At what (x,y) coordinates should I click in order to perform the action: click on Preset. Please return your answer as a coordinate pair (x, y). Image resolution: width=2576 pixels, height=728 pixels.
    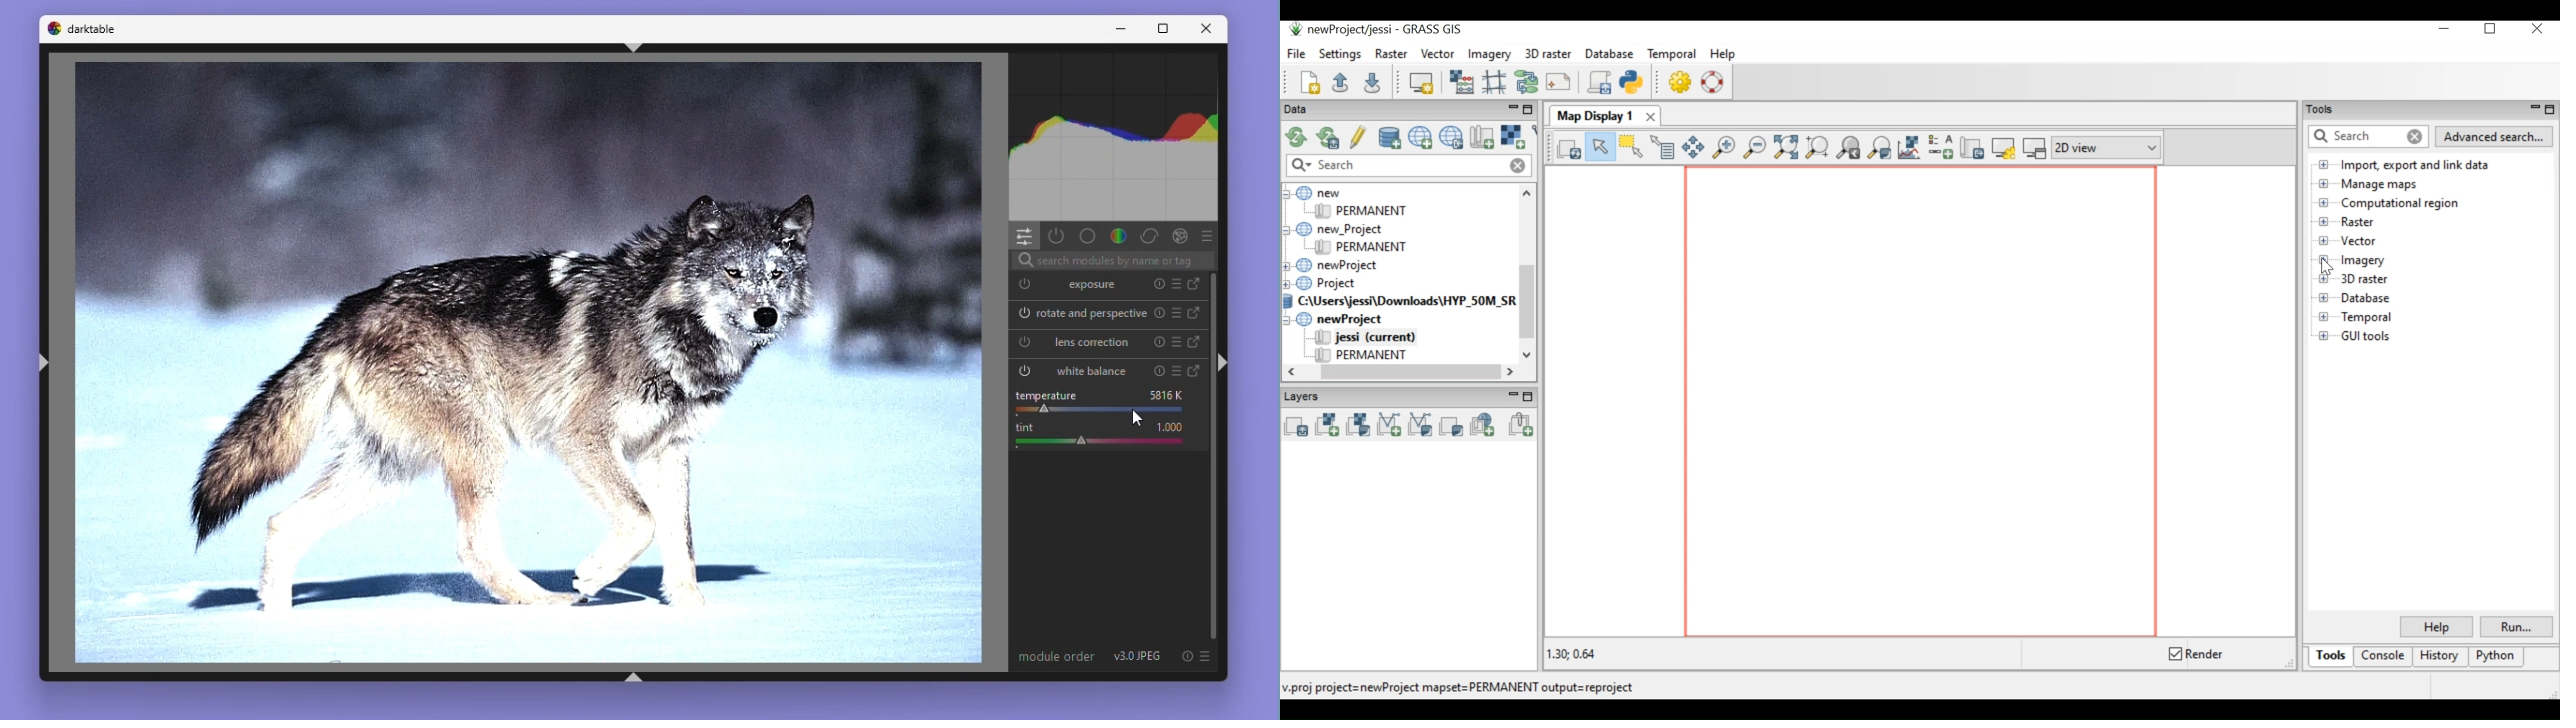
    Looking at the image, I should click on (1178, 370).